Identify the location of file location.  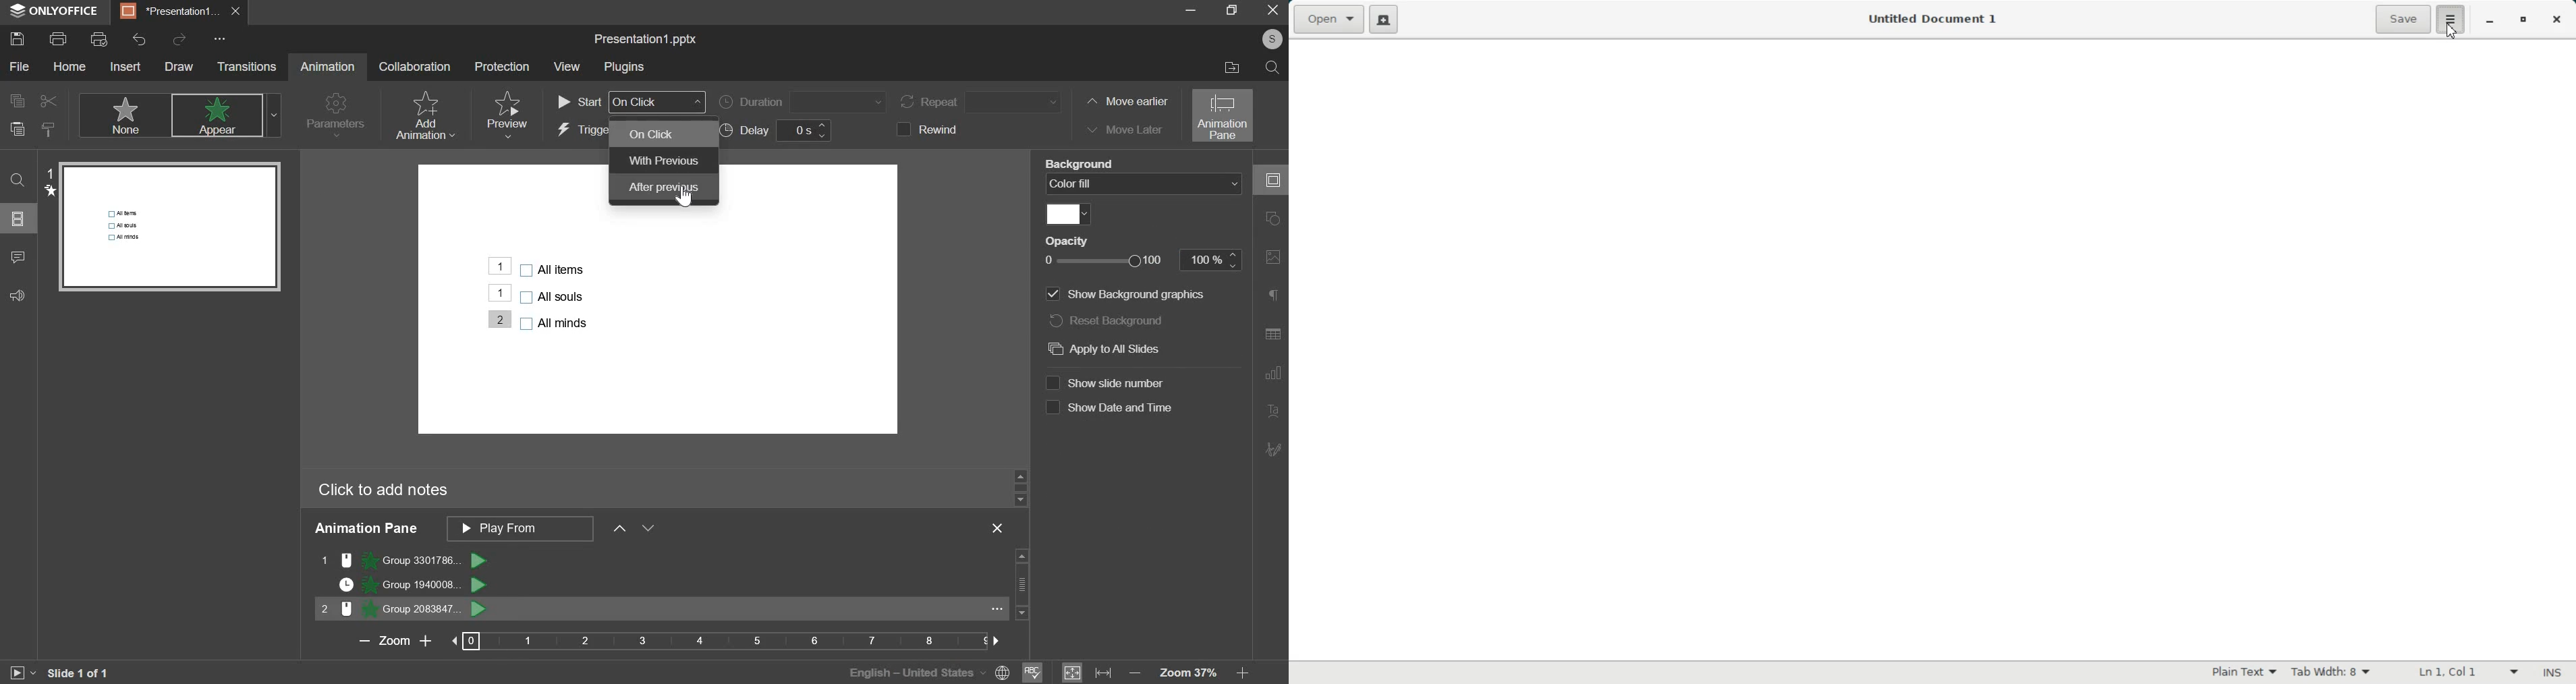
(1231, 67).